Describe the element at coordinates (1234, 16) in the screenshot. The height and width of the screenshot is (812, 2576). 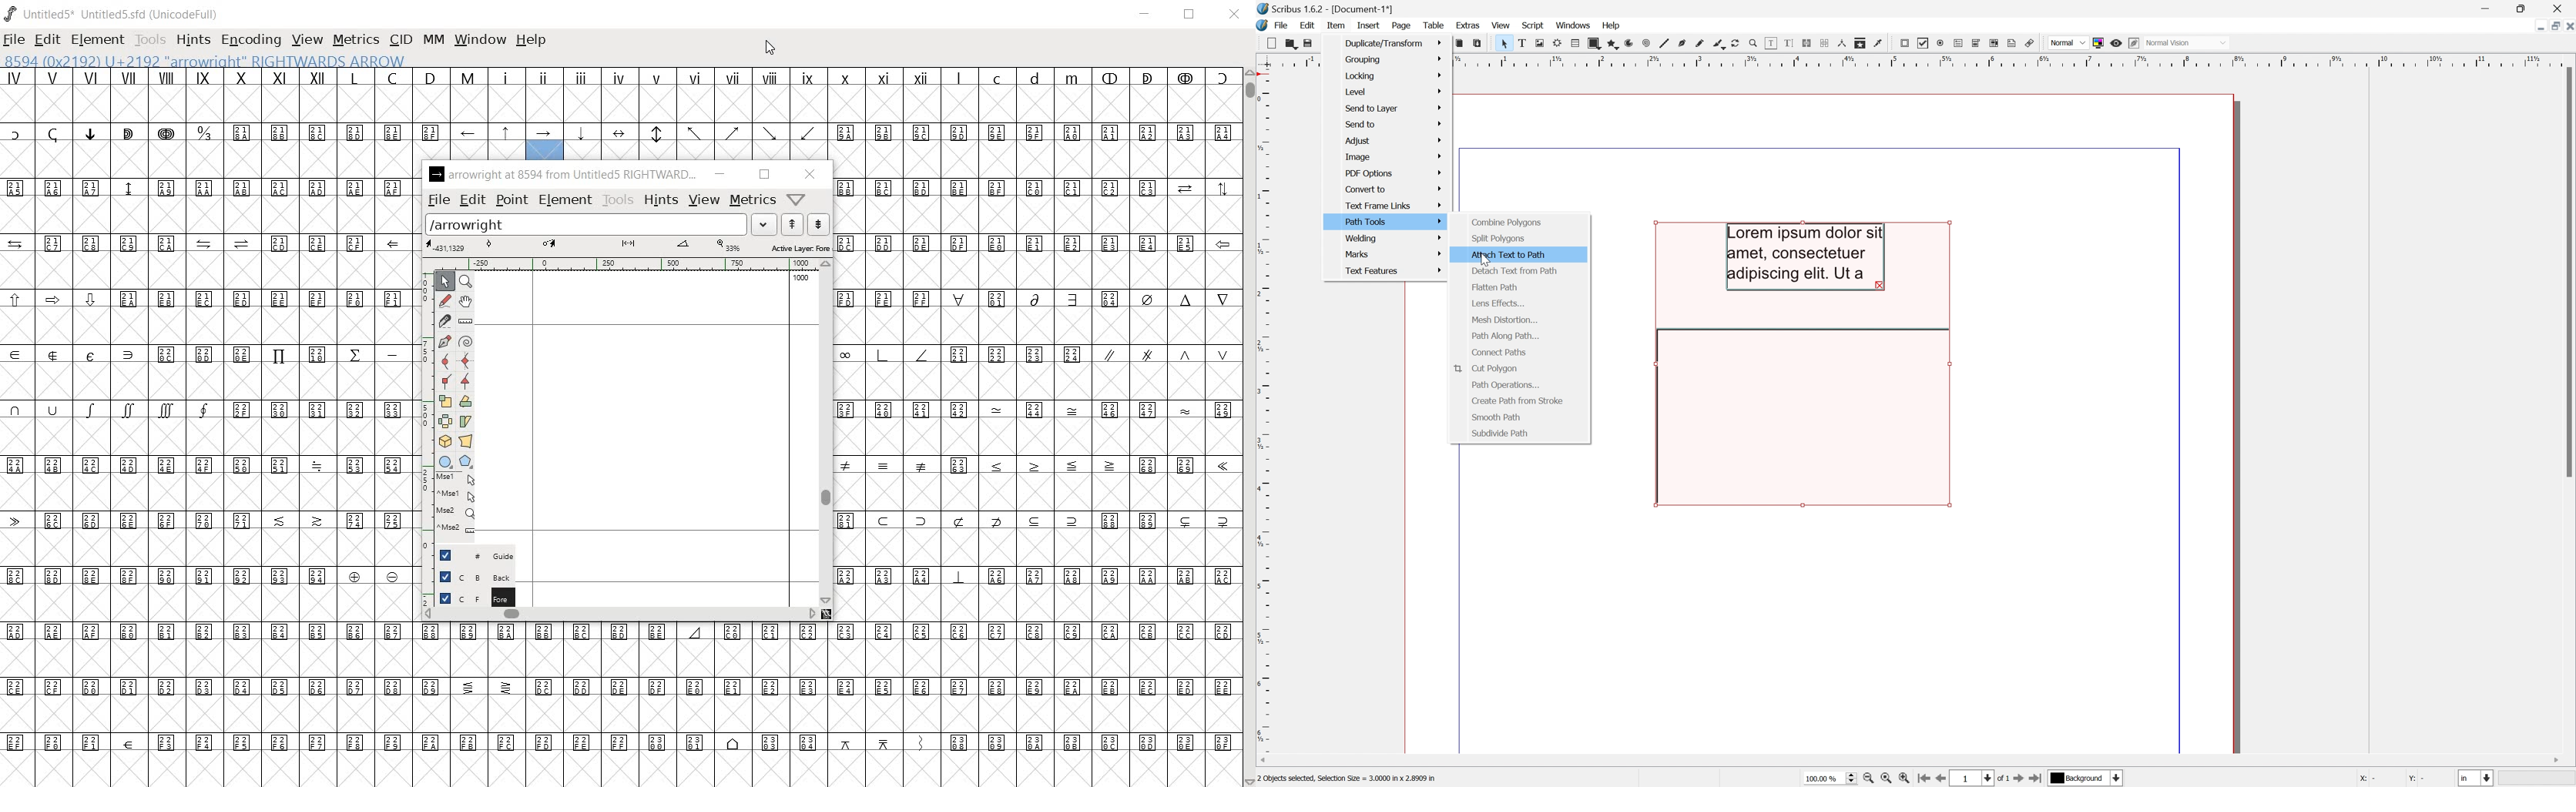
I see `CLOSE` at that location.